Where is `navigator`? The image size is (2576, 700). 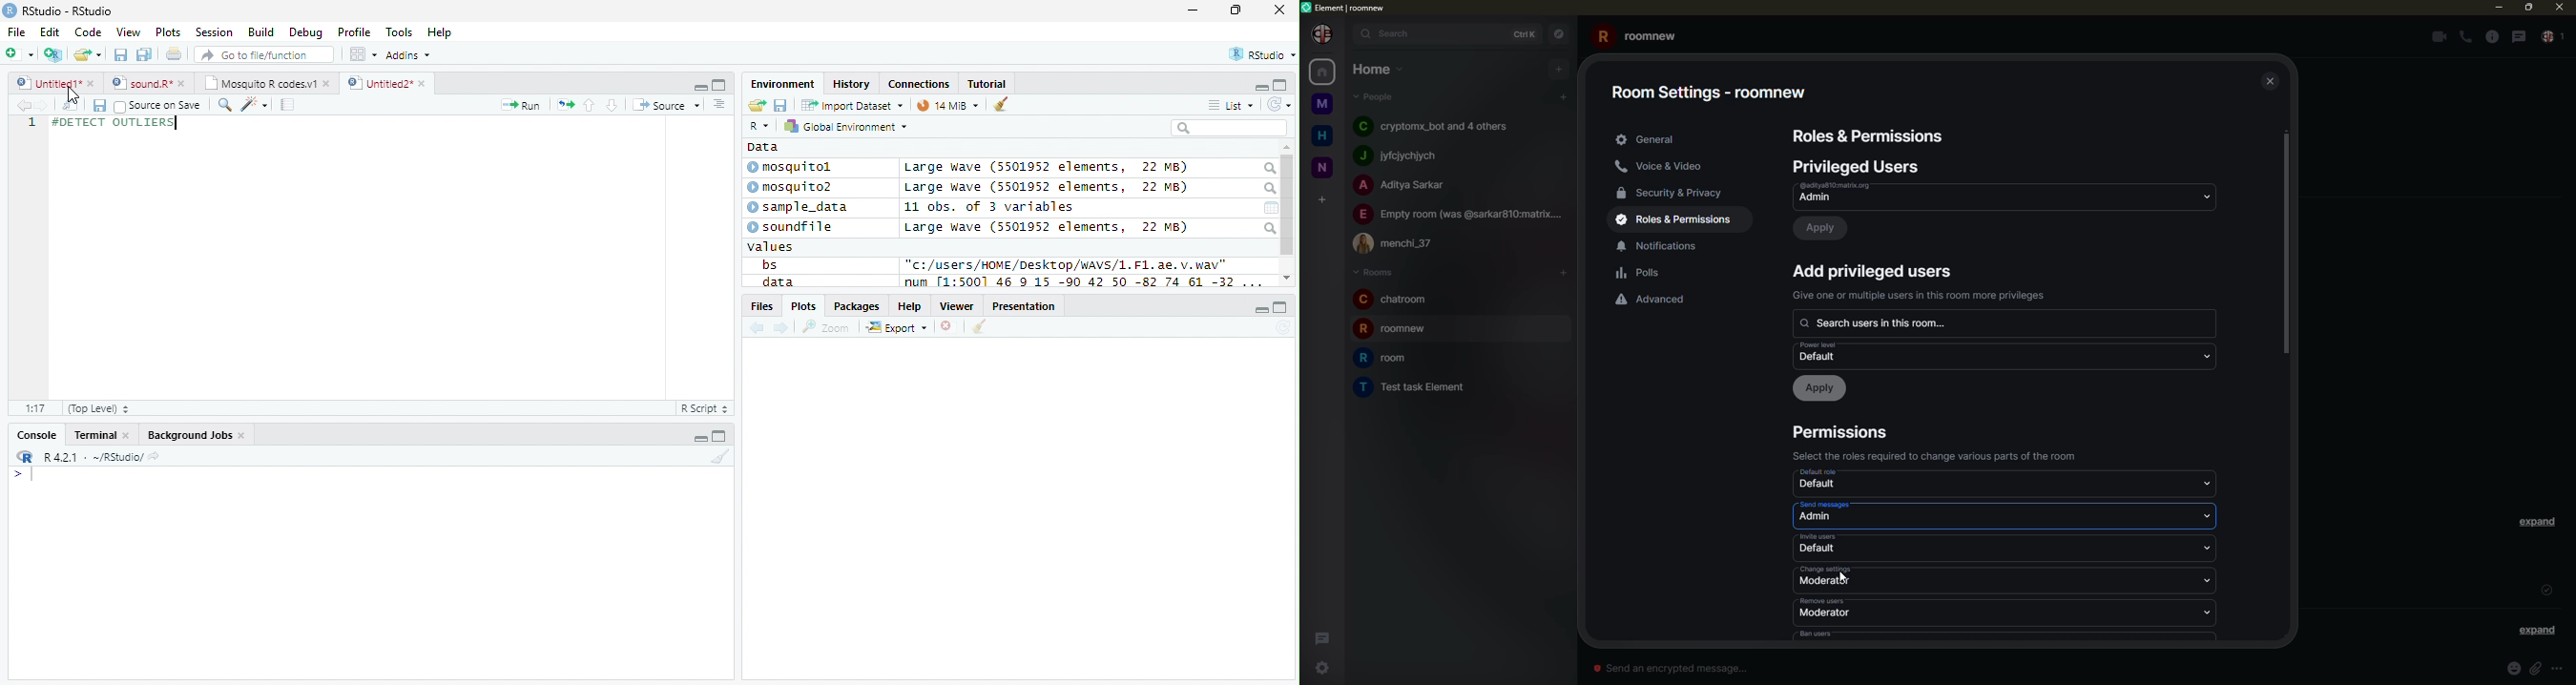 navigator is located at coordinates (1561, 33).